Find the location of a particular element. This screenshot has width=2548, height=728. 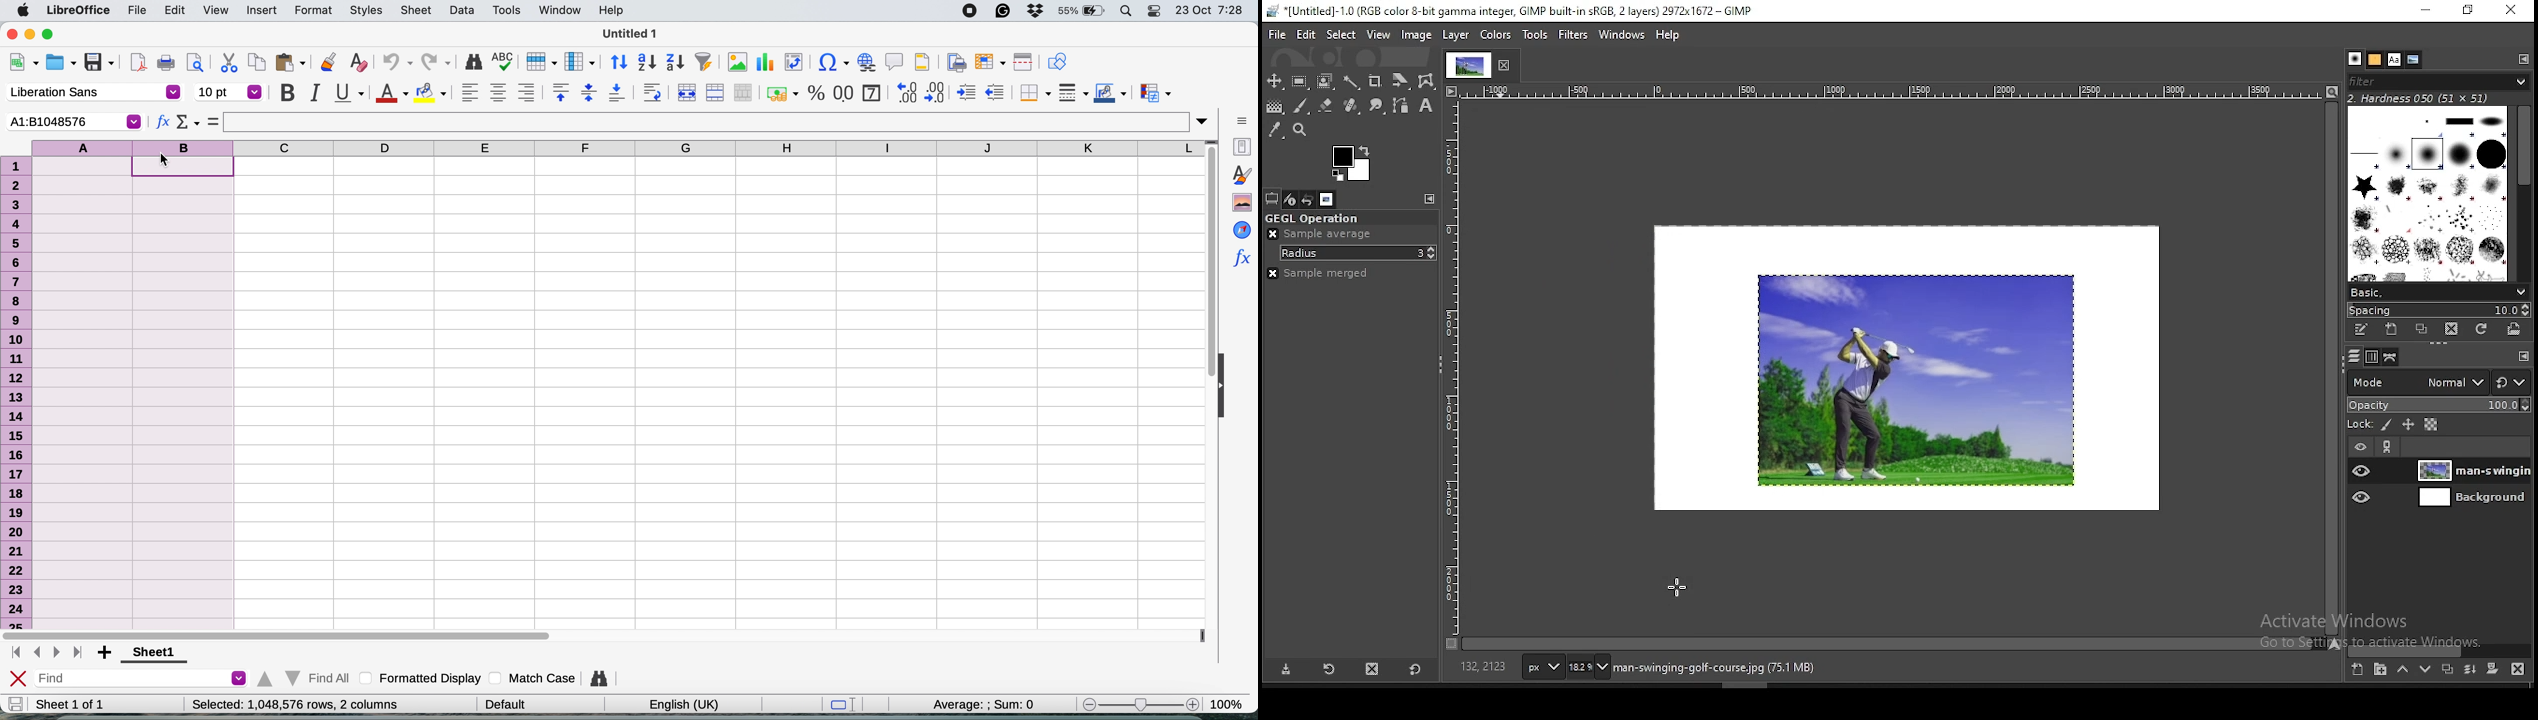

date and time is located at coordinates (1215, 10).